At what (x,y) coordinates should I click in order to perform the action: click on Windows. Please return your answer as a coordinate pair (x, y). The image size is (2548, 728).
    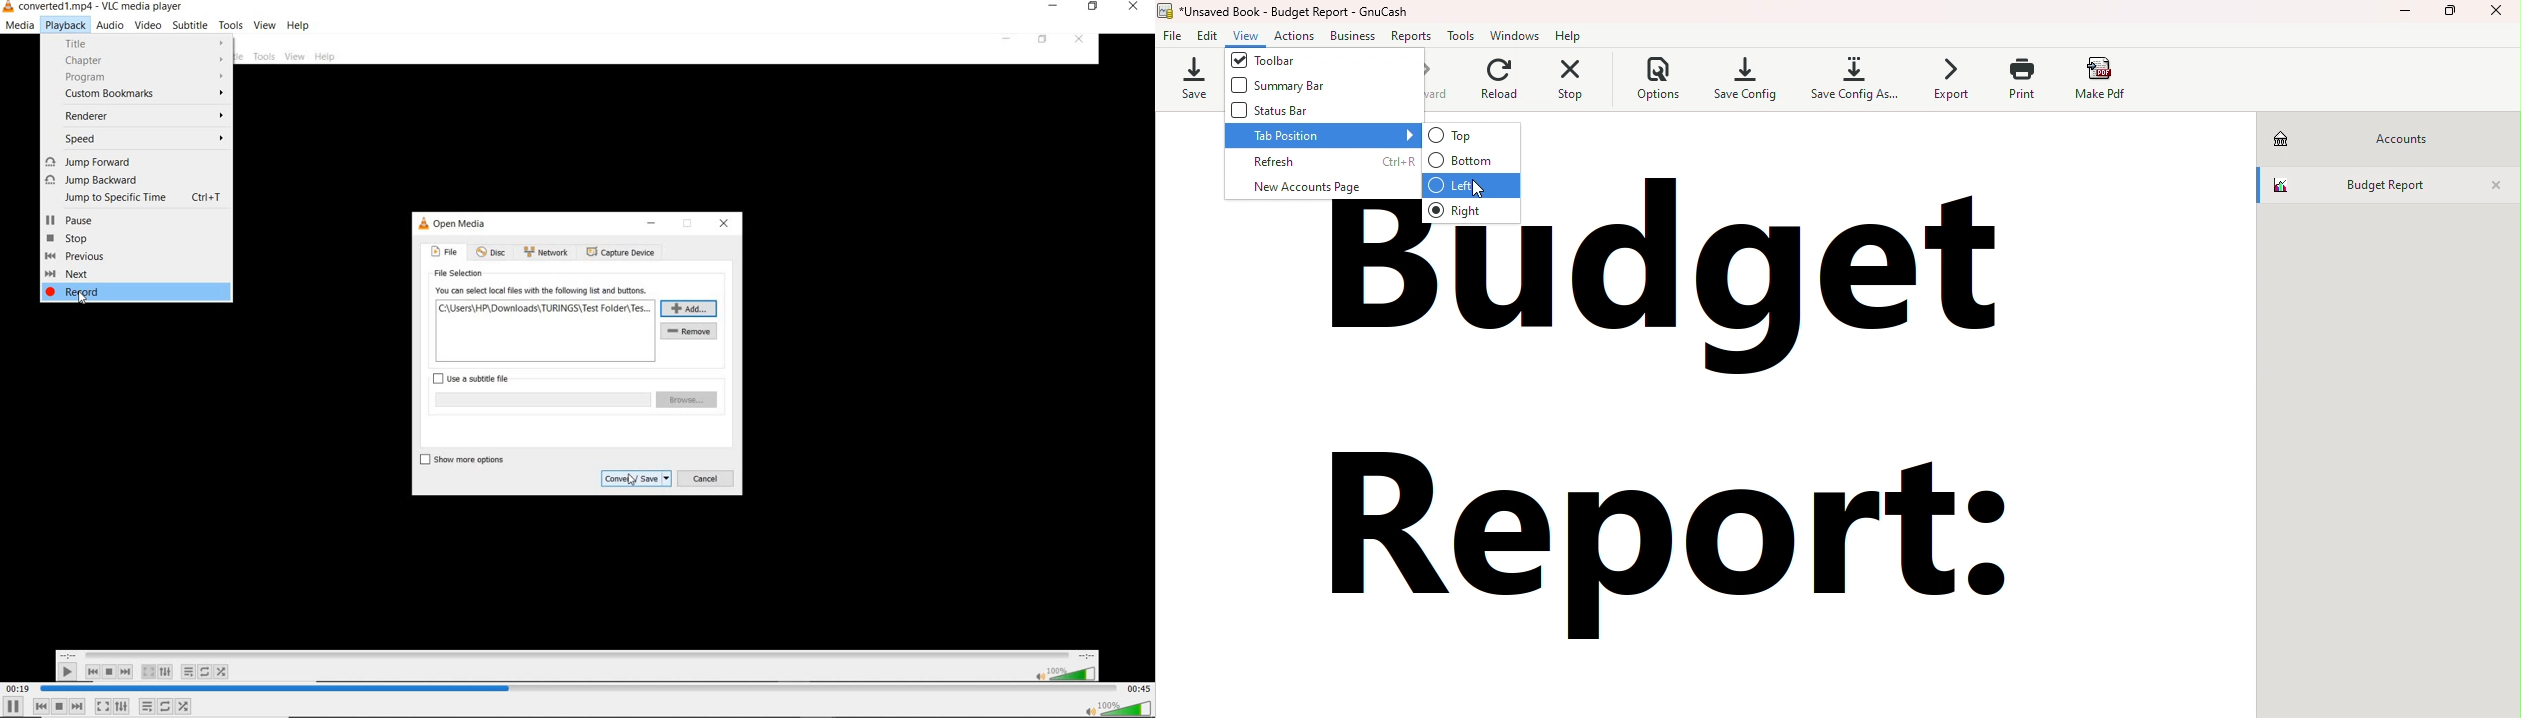
    Looking at the image, I should click on (1515, 36).